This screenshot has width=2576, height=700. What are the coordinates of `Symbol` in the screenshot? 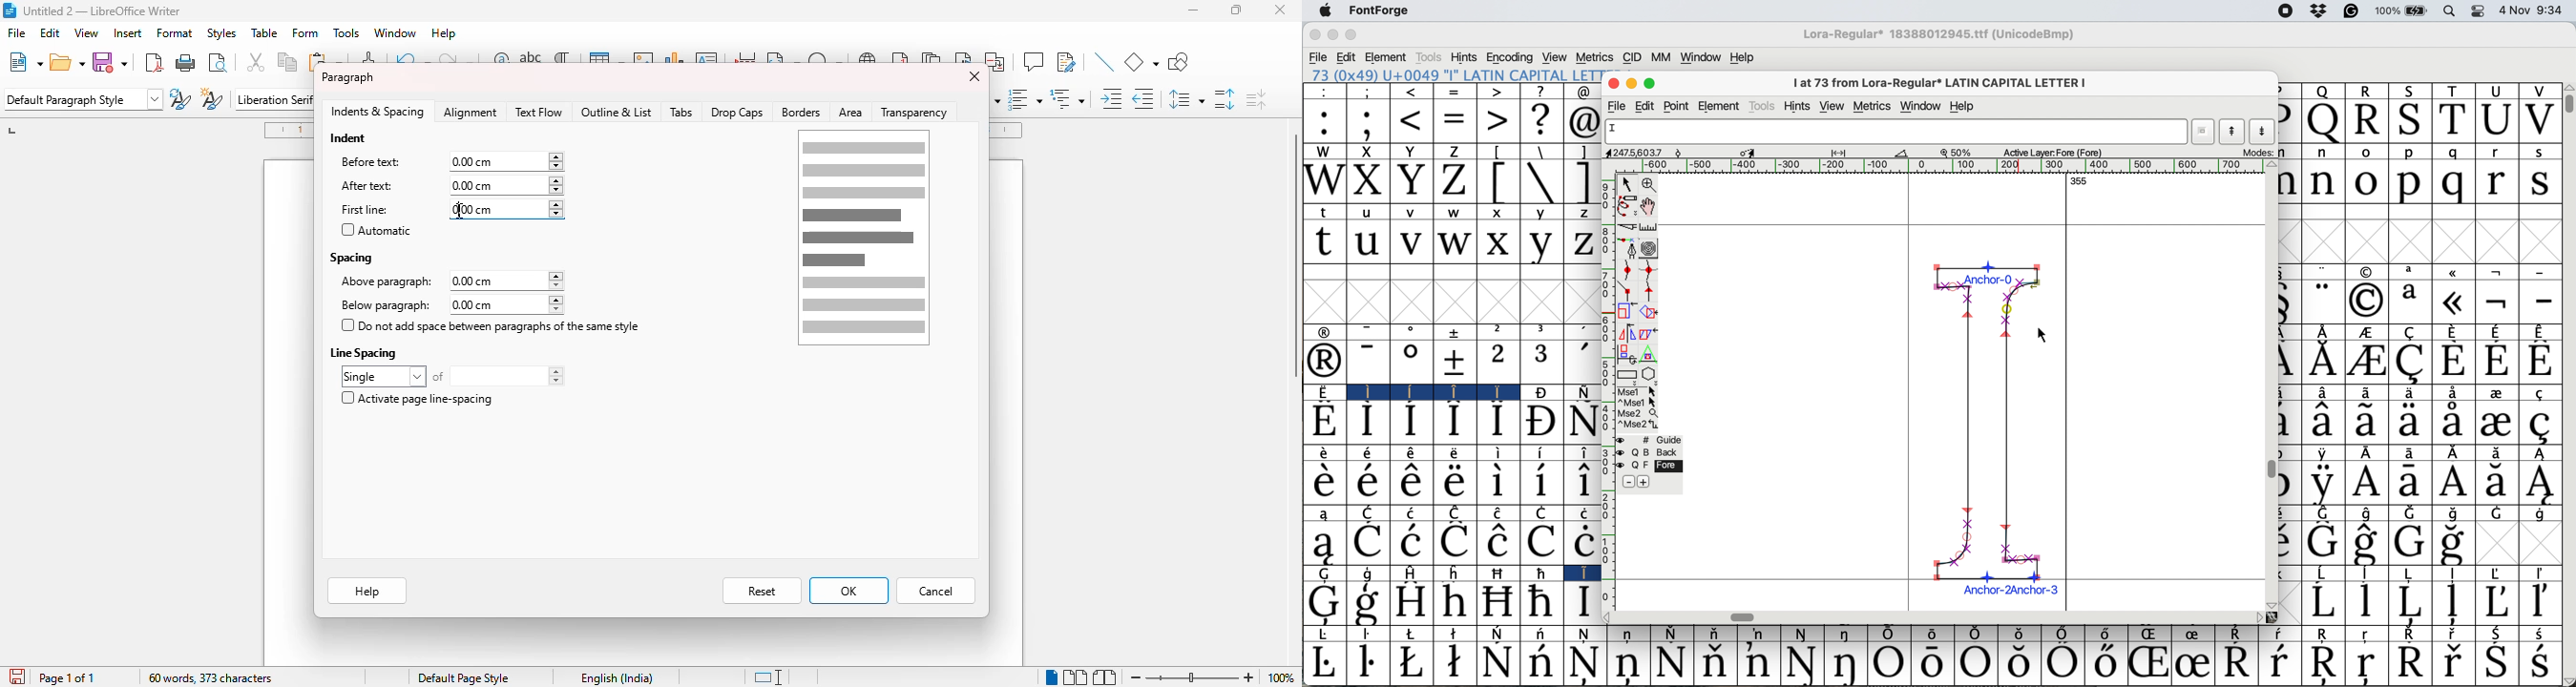 It's located at (1454, 482).